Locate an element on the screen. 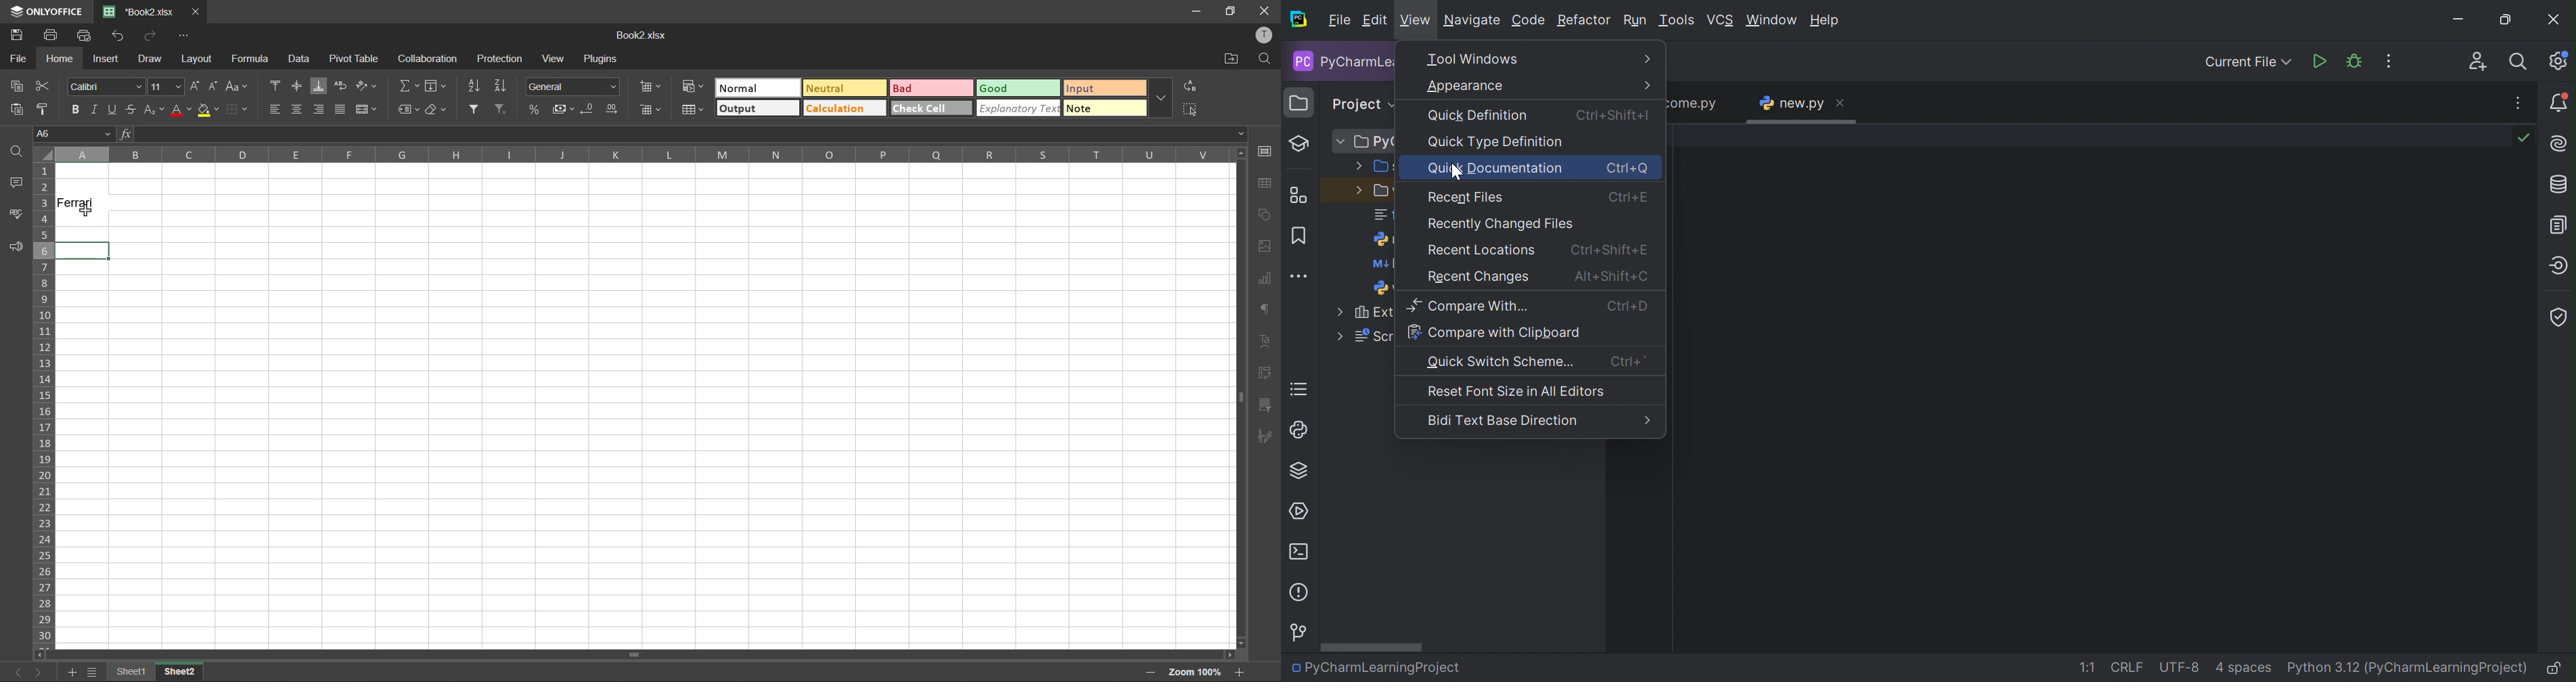 The height and width of the screenshot is (700, 2576). fill color is located at coordinates (205, 109).